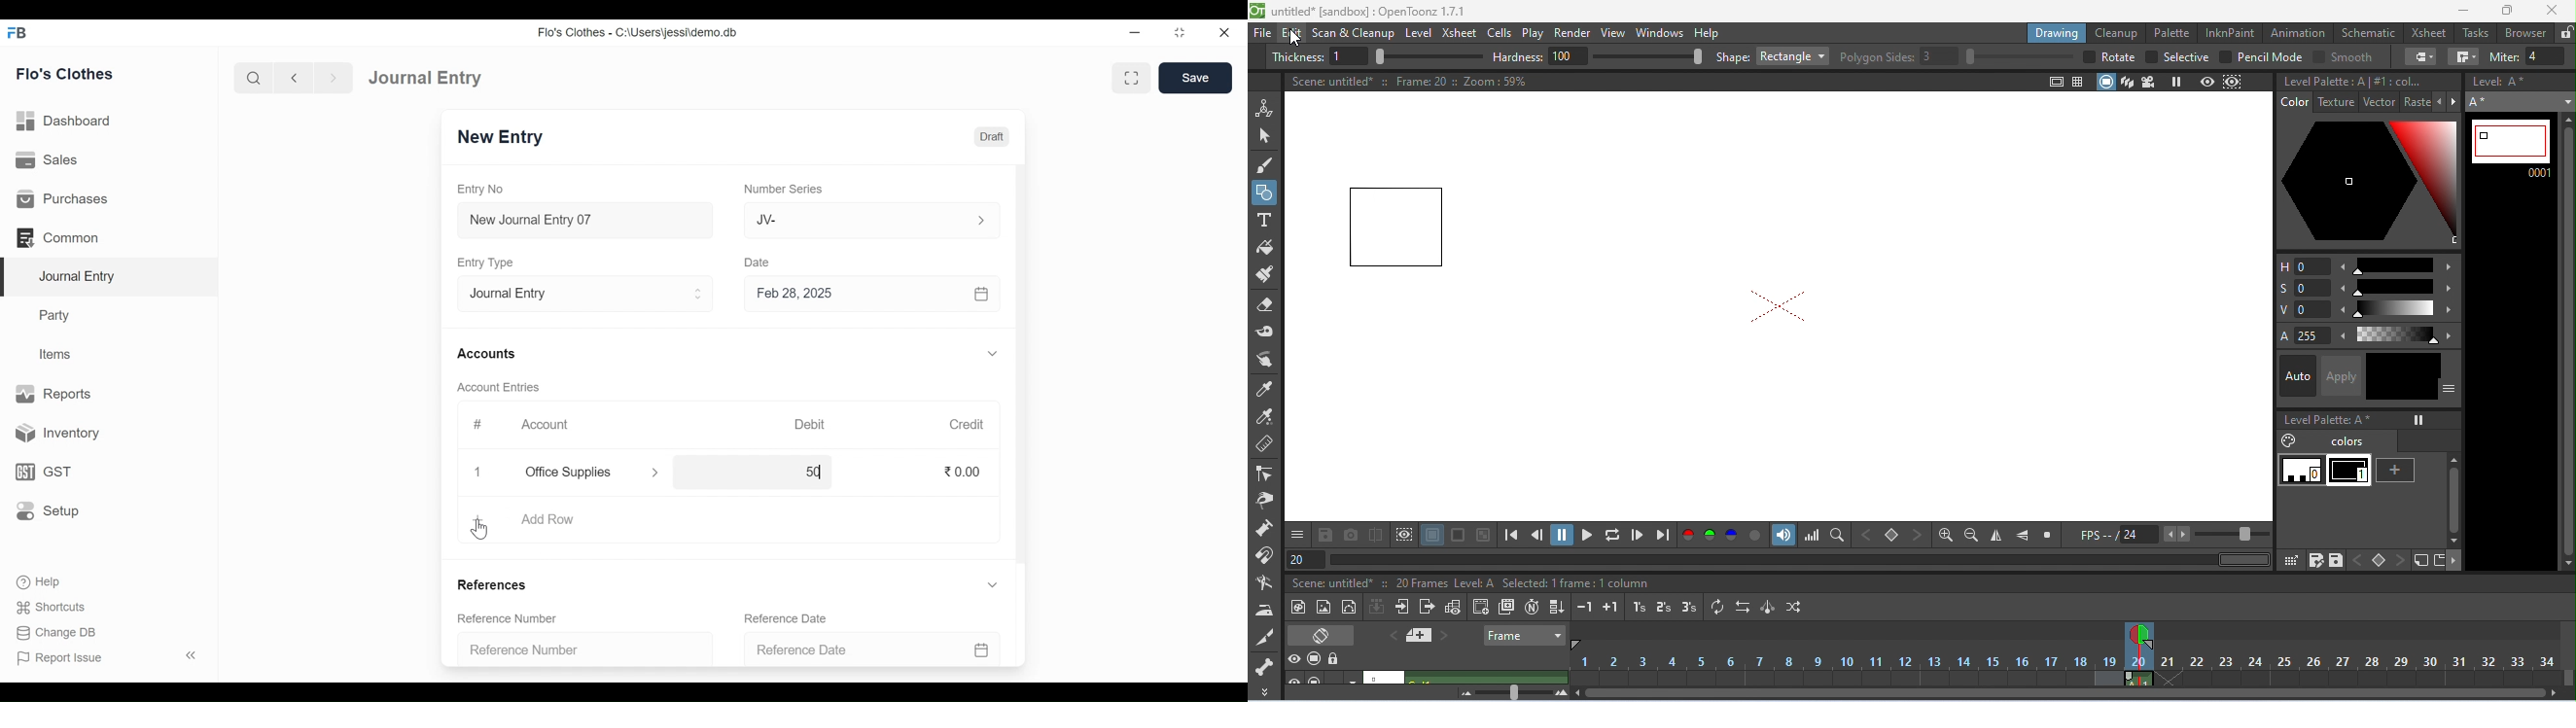  Describe the element at coordinates (2297, 33) in the screenshot. I see `animation` at that location.